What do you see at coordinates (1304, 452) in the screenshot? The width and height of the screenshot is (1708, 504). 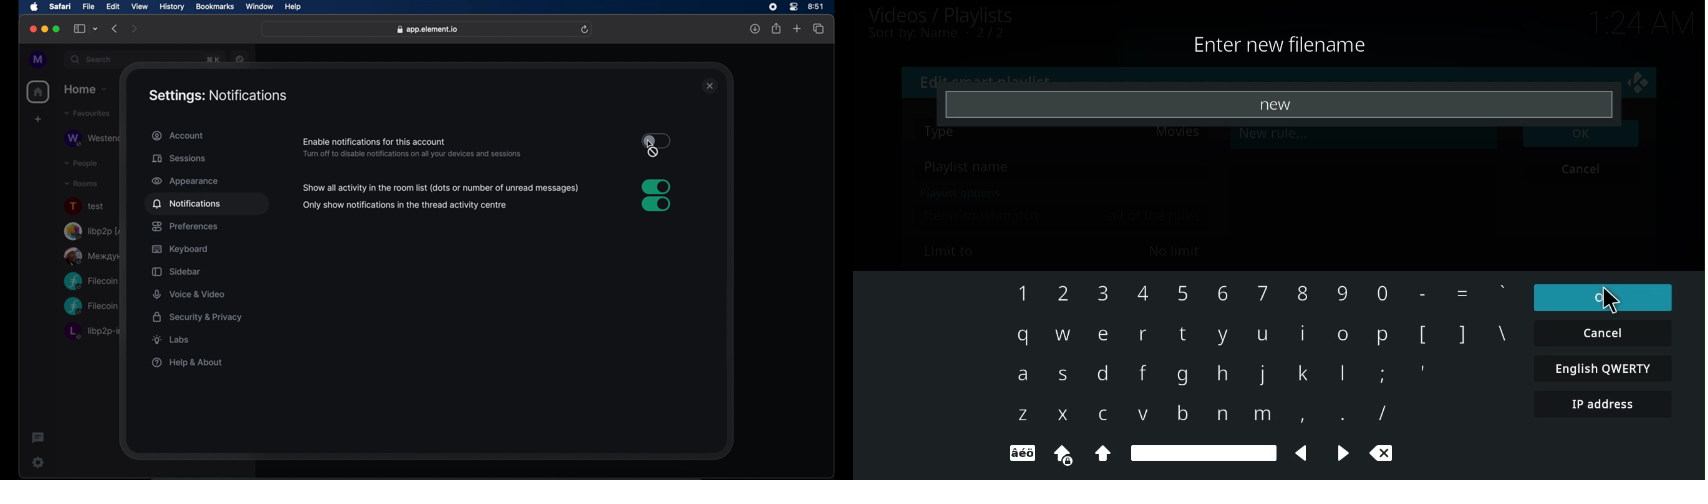 I see `back` at bounding box center [1304, 452].